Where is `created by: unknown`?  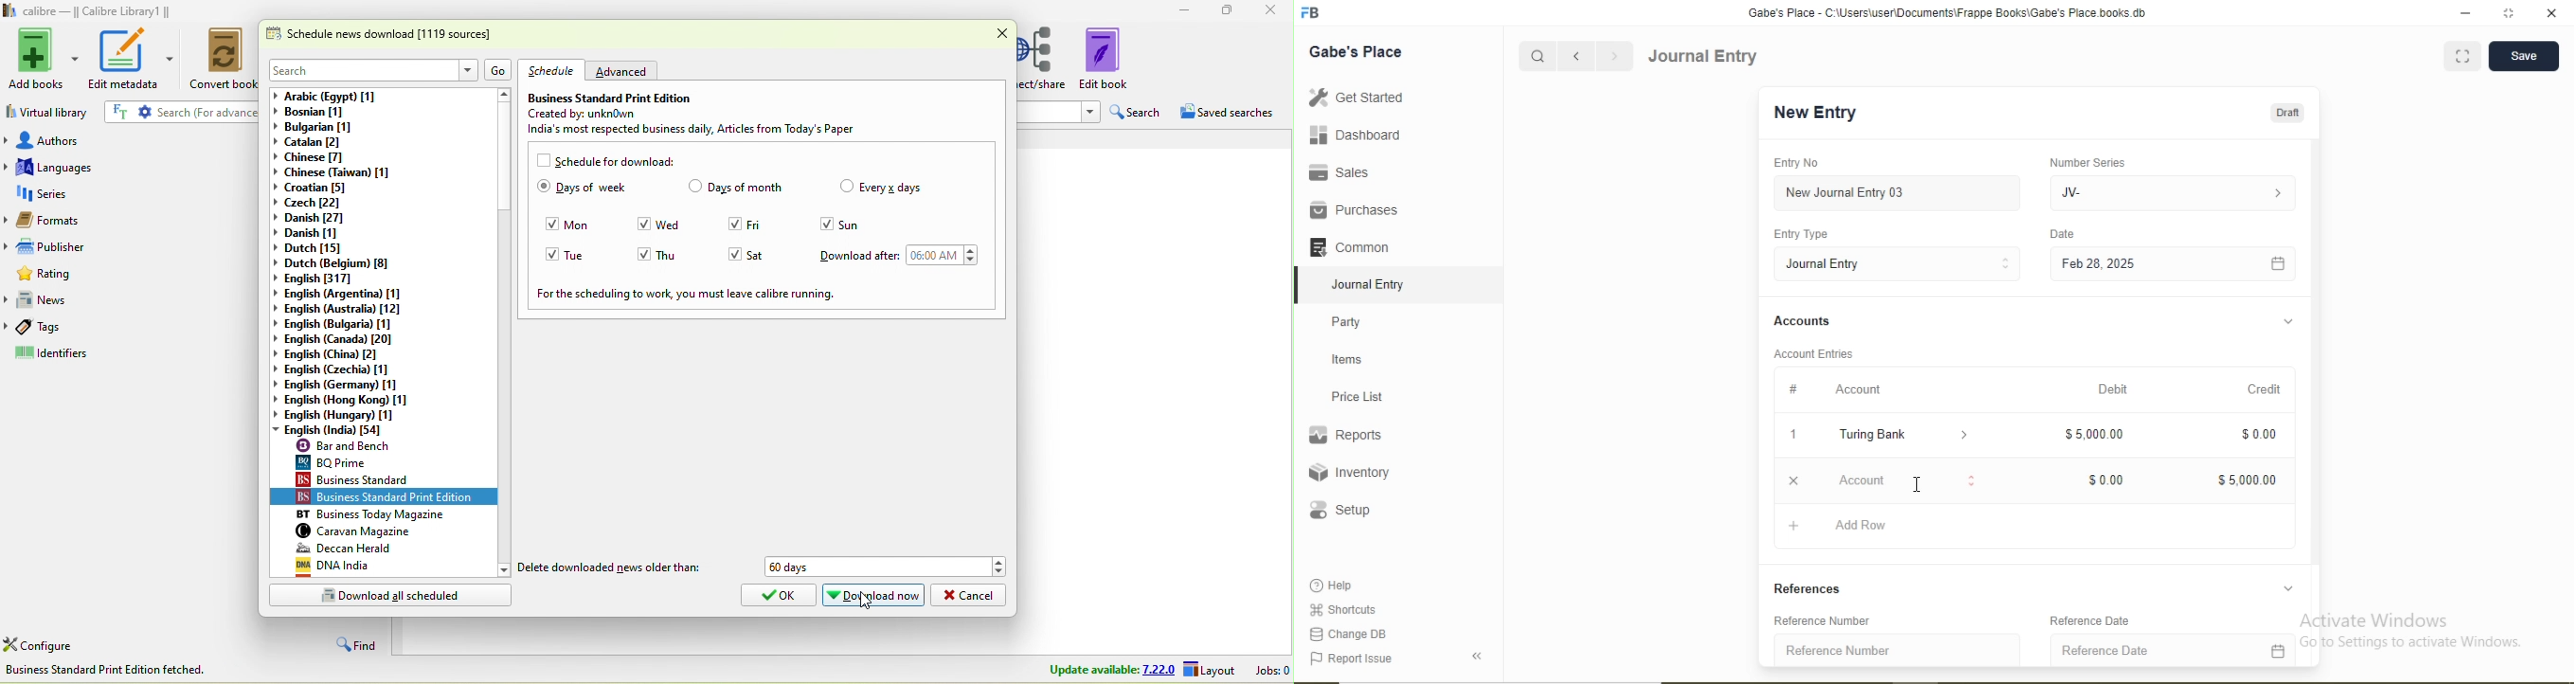 created by: unknown is located at coordinates (612, 114).